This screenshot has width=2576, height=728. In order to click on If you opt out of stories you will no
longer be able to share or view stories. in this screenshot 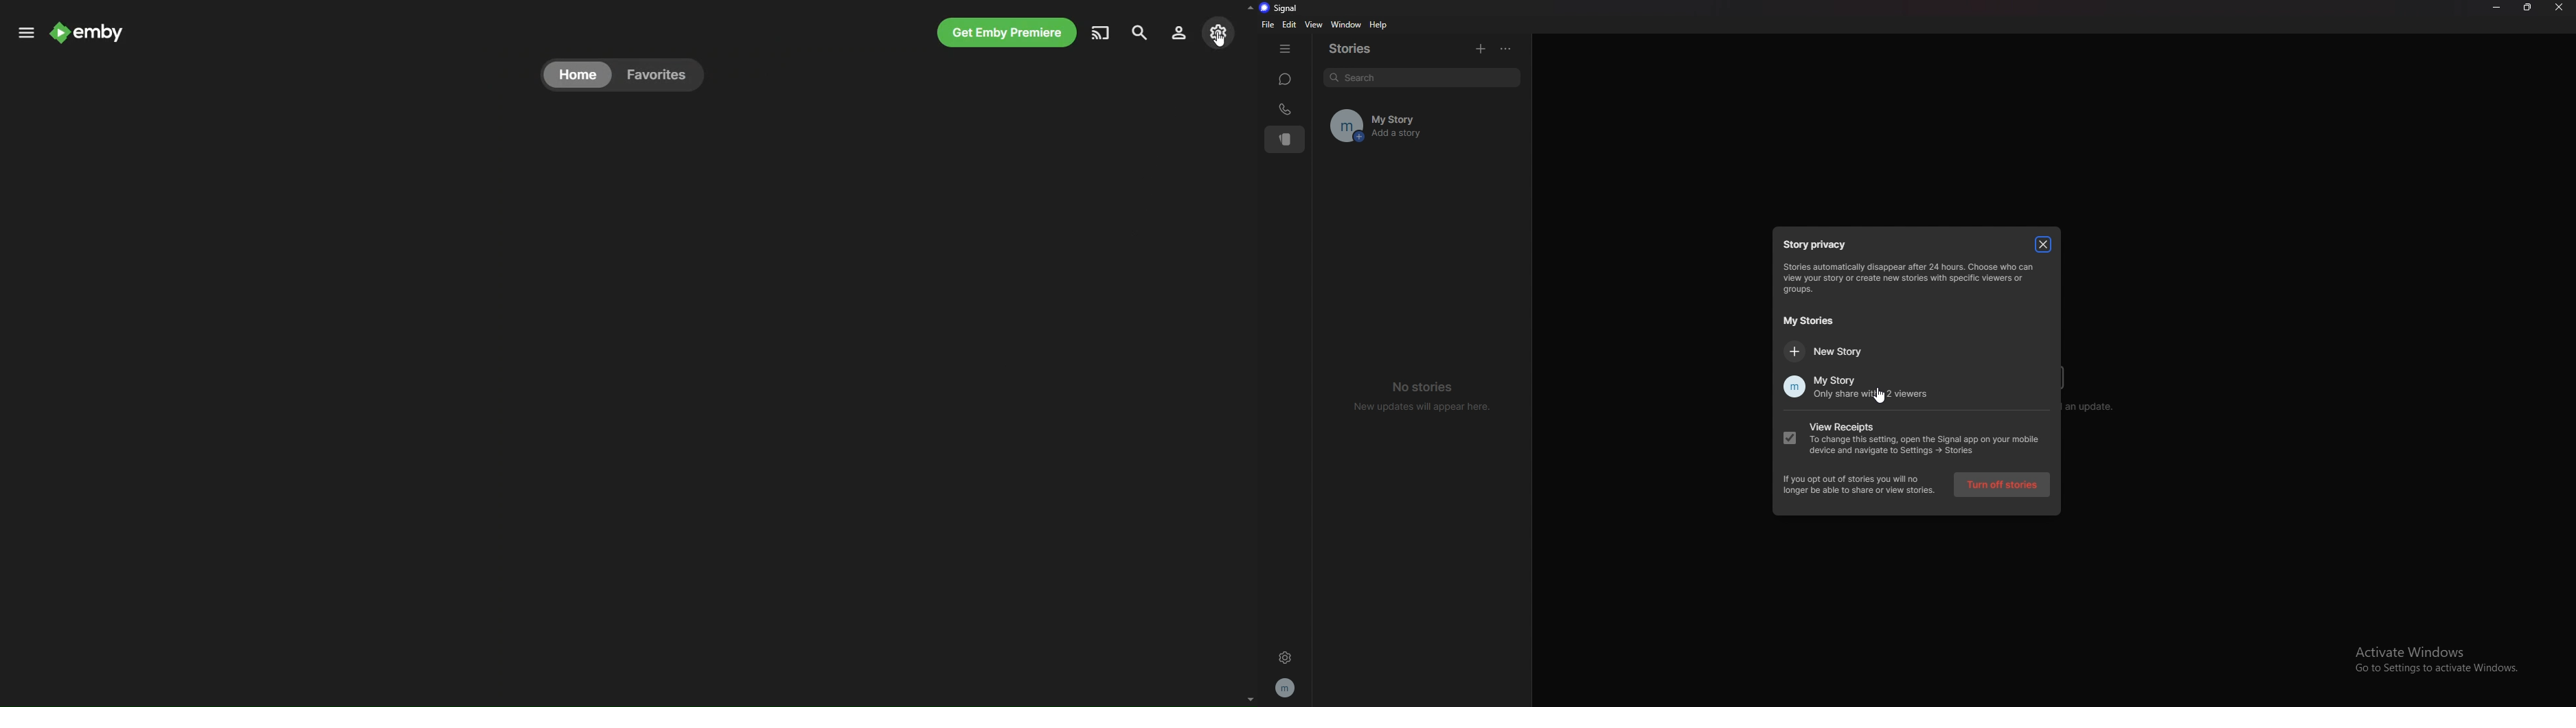, I will do `click(1860, 485)`.